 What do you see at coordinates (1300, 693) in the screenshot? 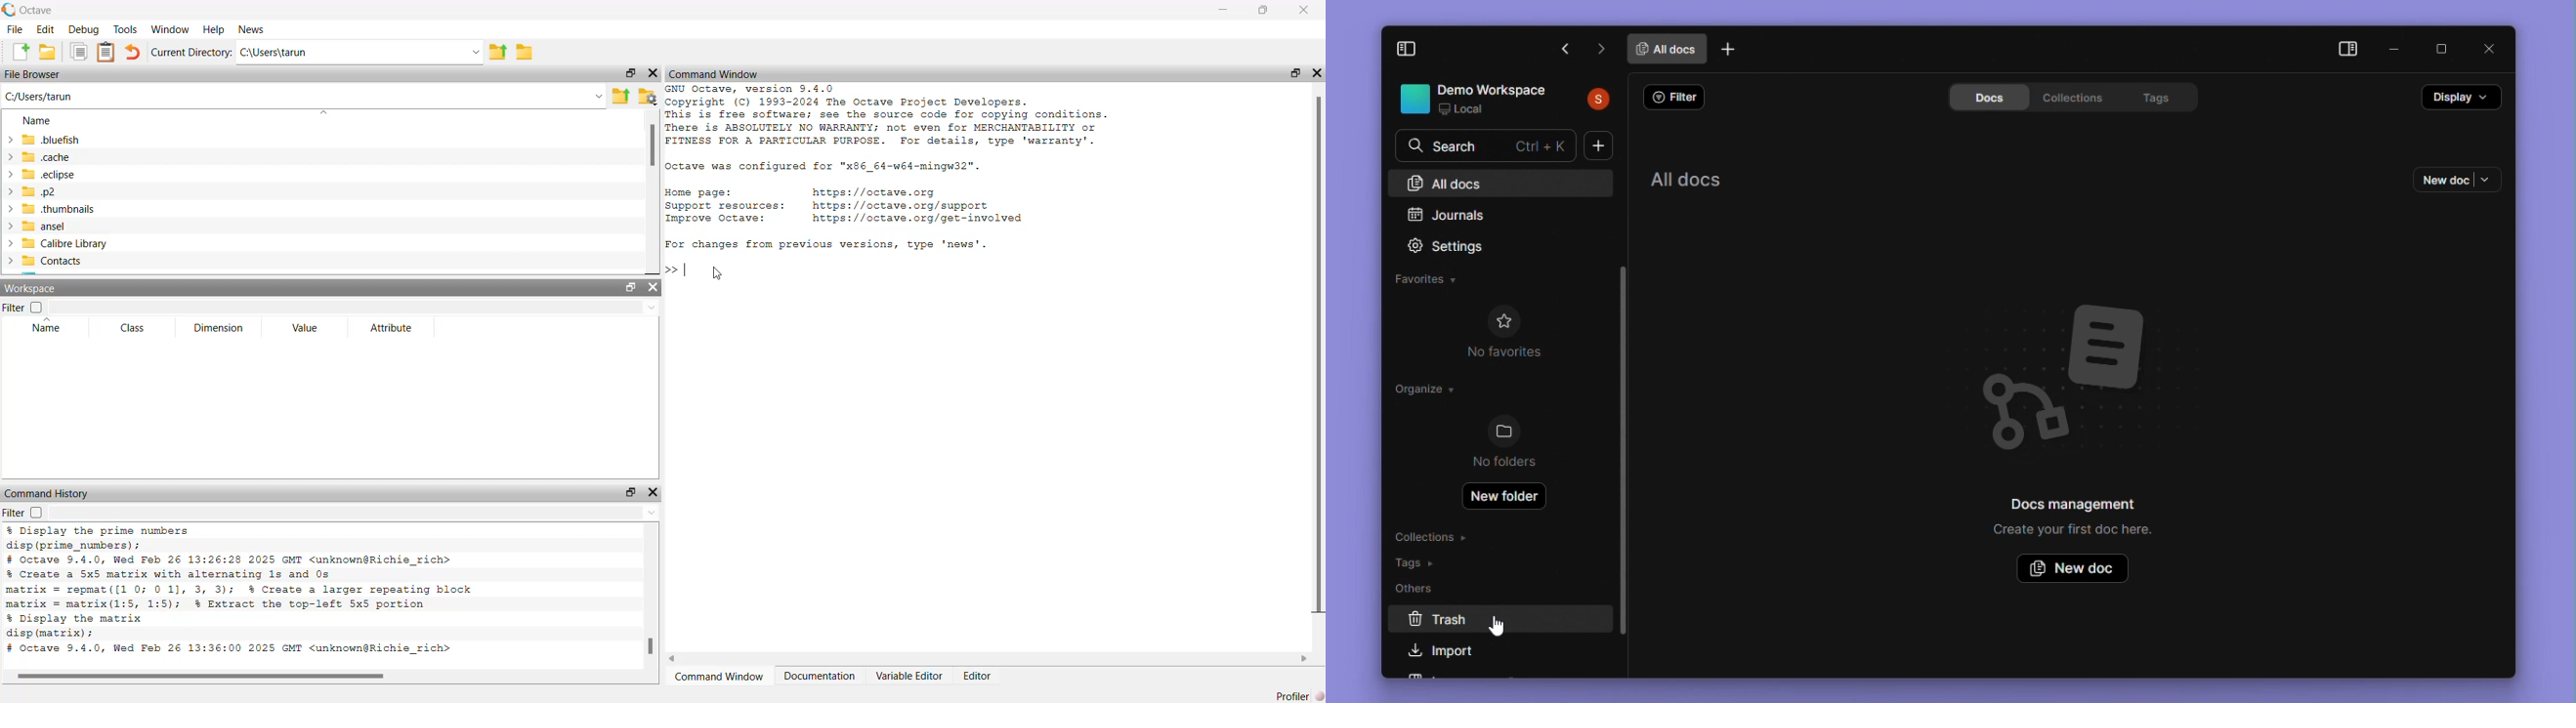
I see `profiler` at bounding box center [1300, 693].